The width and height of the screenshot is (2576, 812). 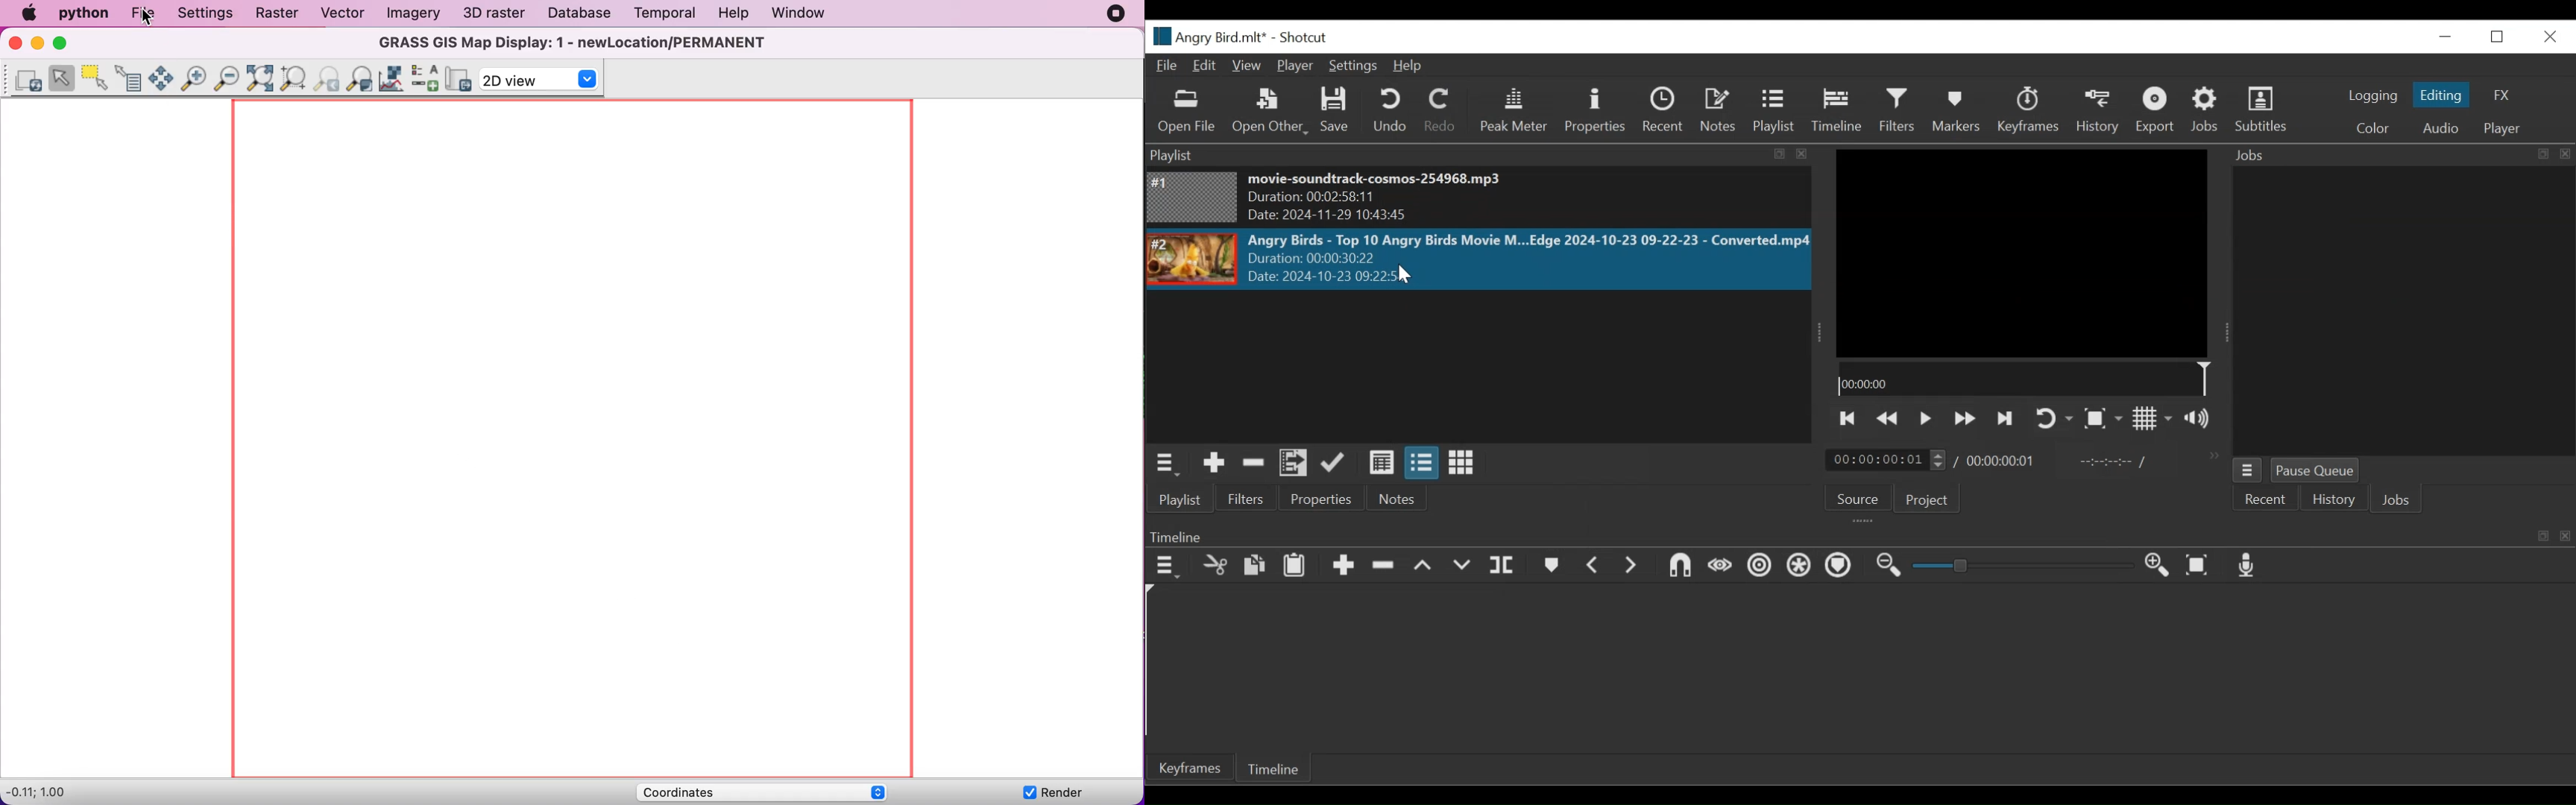 What do you see at coordinates (2247, 470) in the screenshot?
I see `Jobs Menu` at bounding box center [2247, 470].